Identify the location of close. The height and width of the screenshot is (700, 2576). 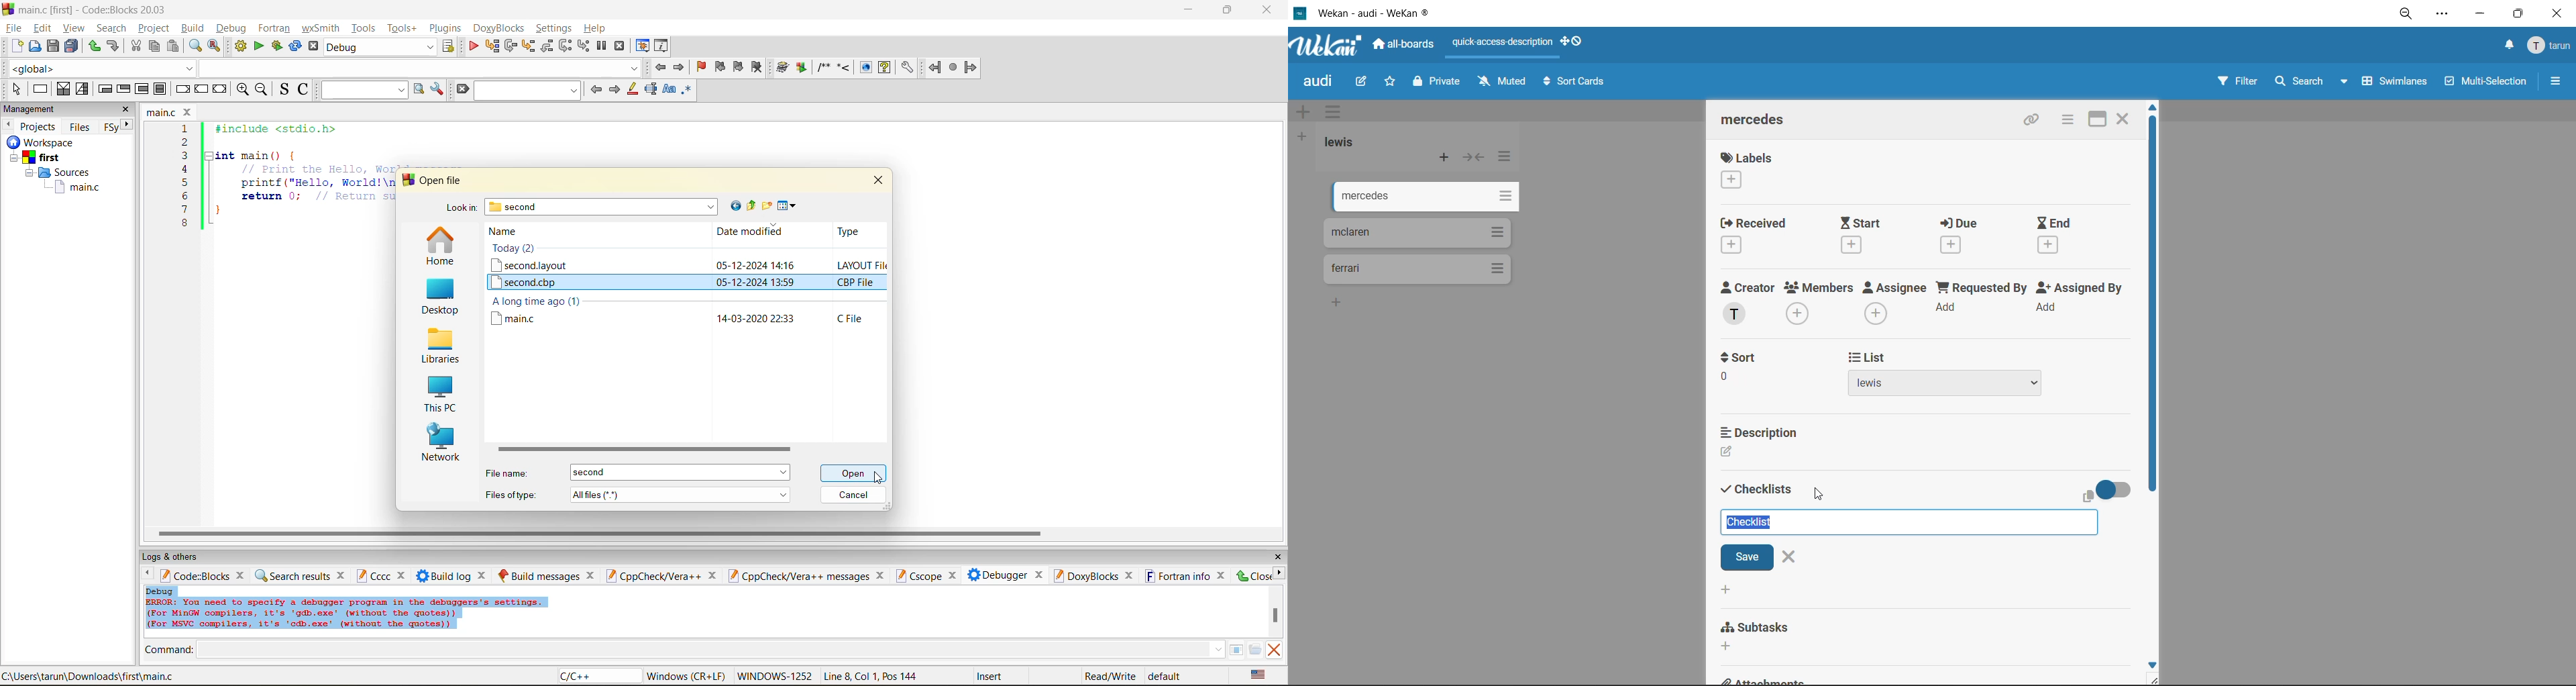
(878, 179).